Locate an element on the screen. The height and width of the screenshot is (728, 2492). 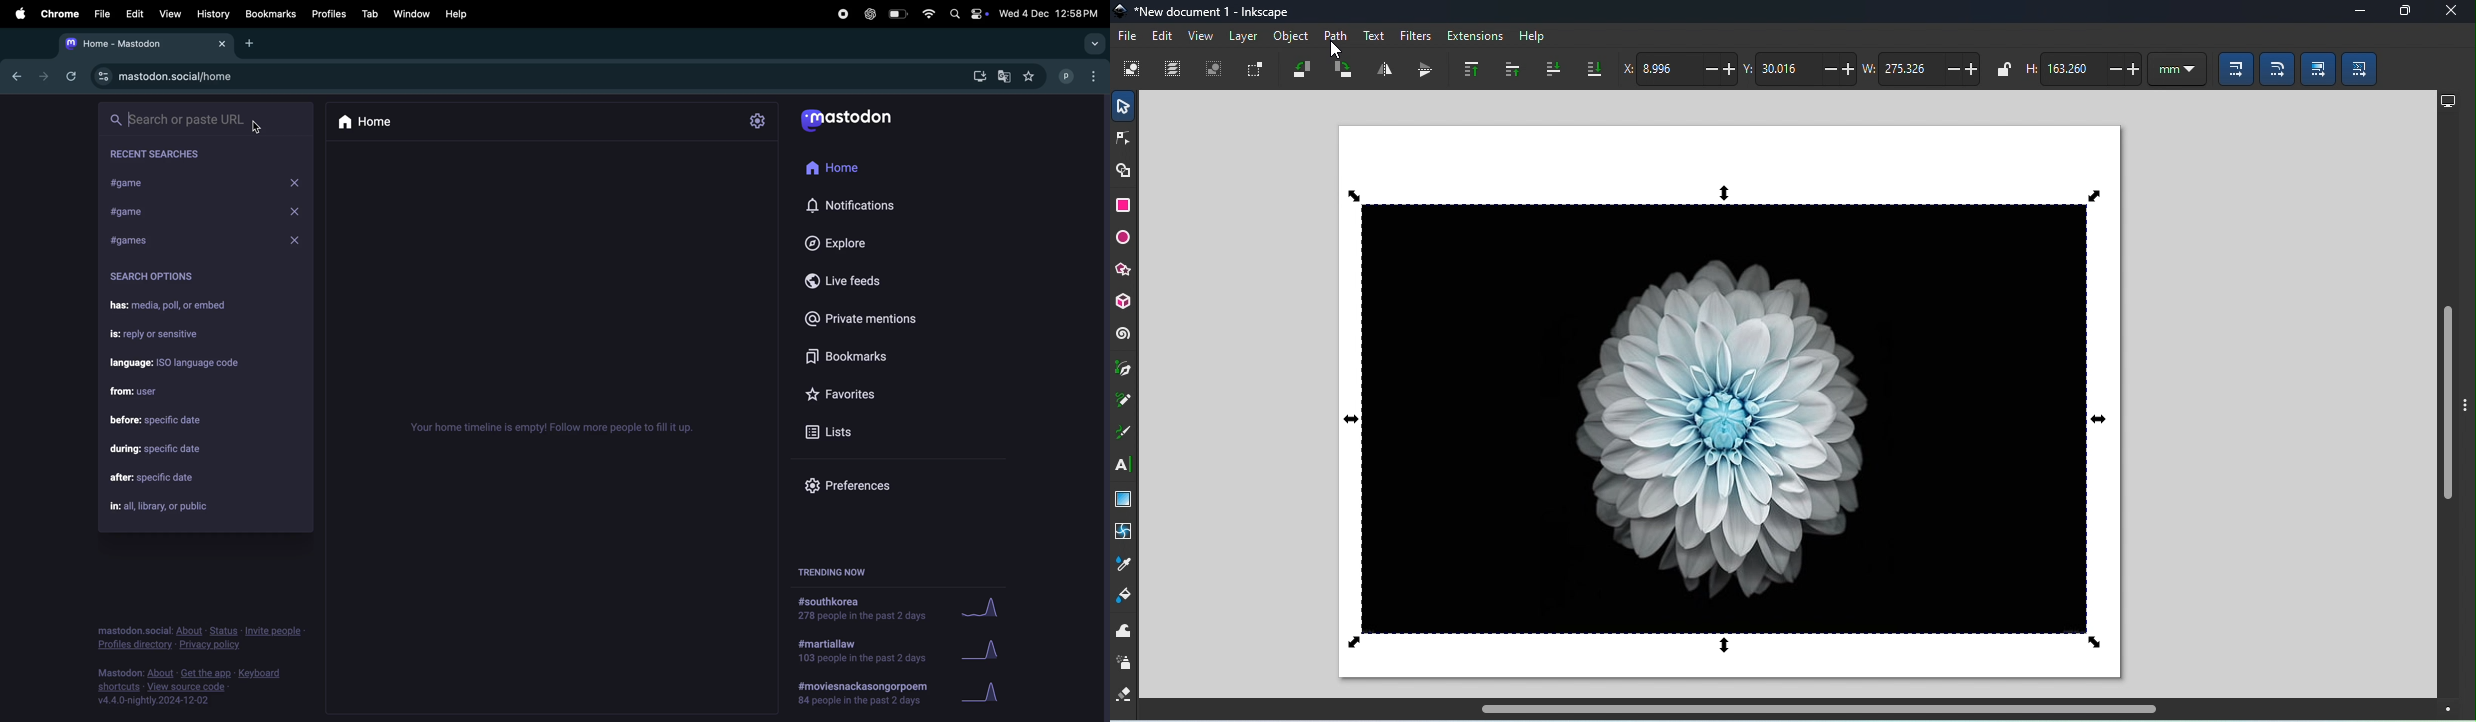
battery is located at coordinates (898, 14).